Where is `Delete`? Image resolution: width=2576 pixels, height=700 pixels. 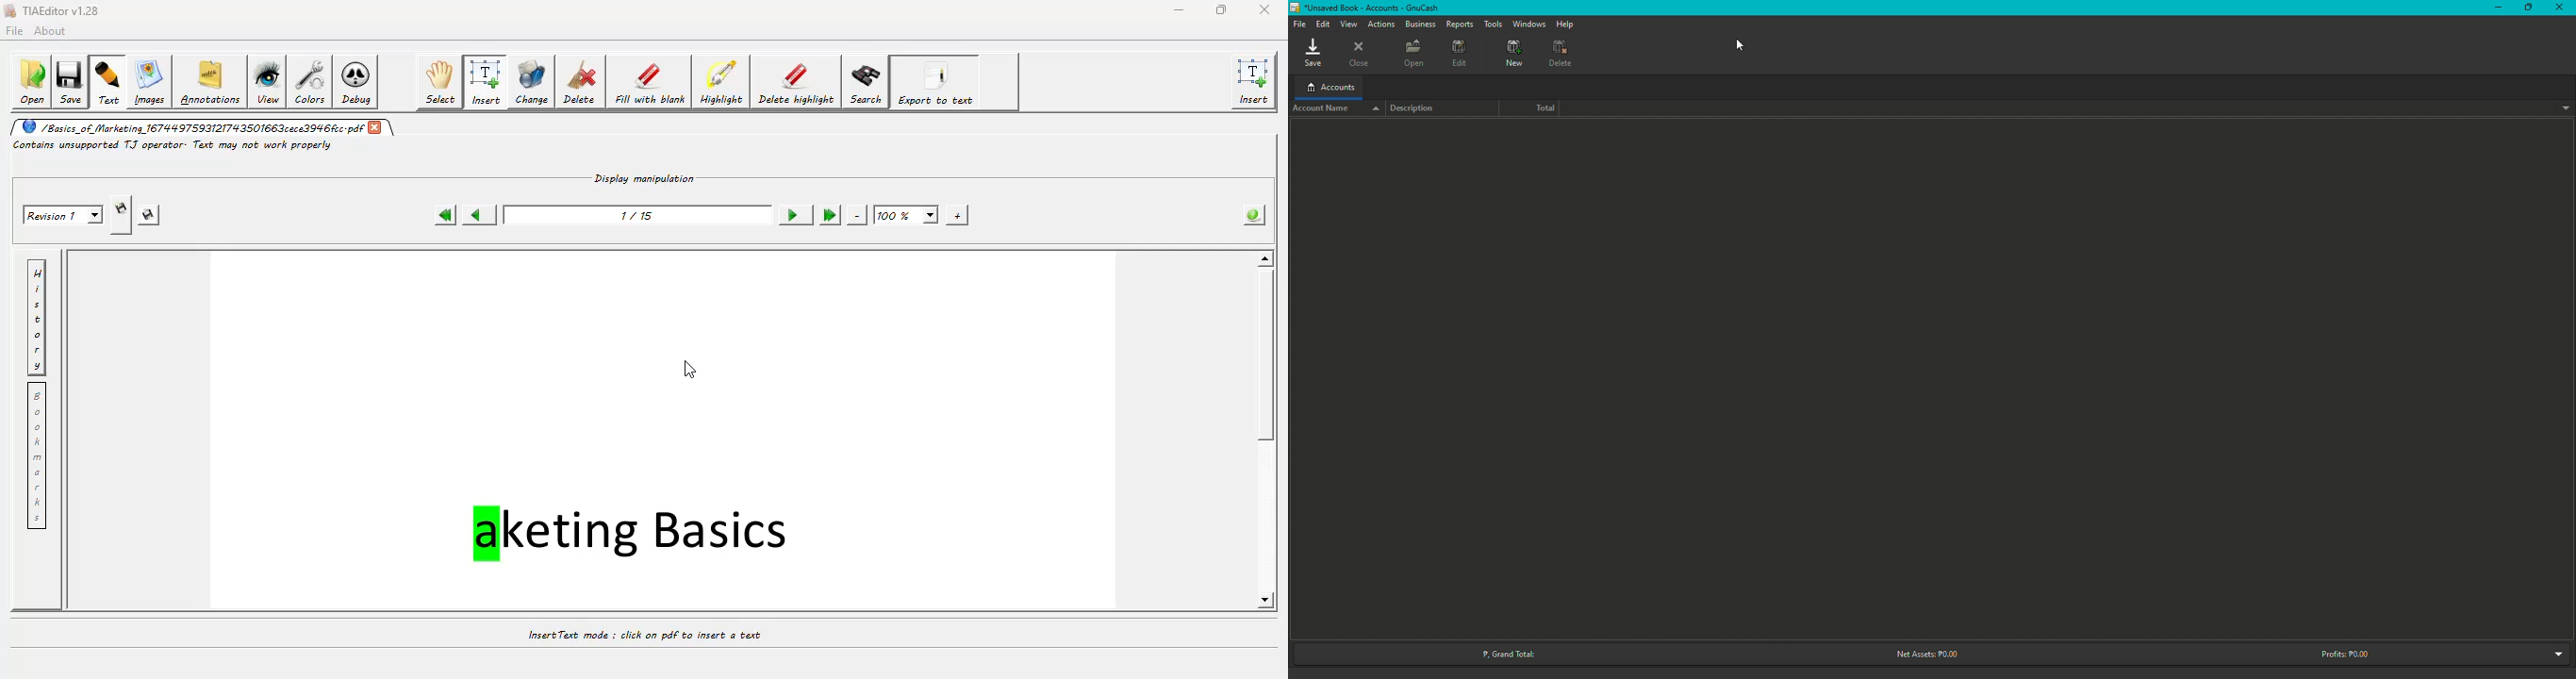 Delete is located at coordinates (1561, 53).